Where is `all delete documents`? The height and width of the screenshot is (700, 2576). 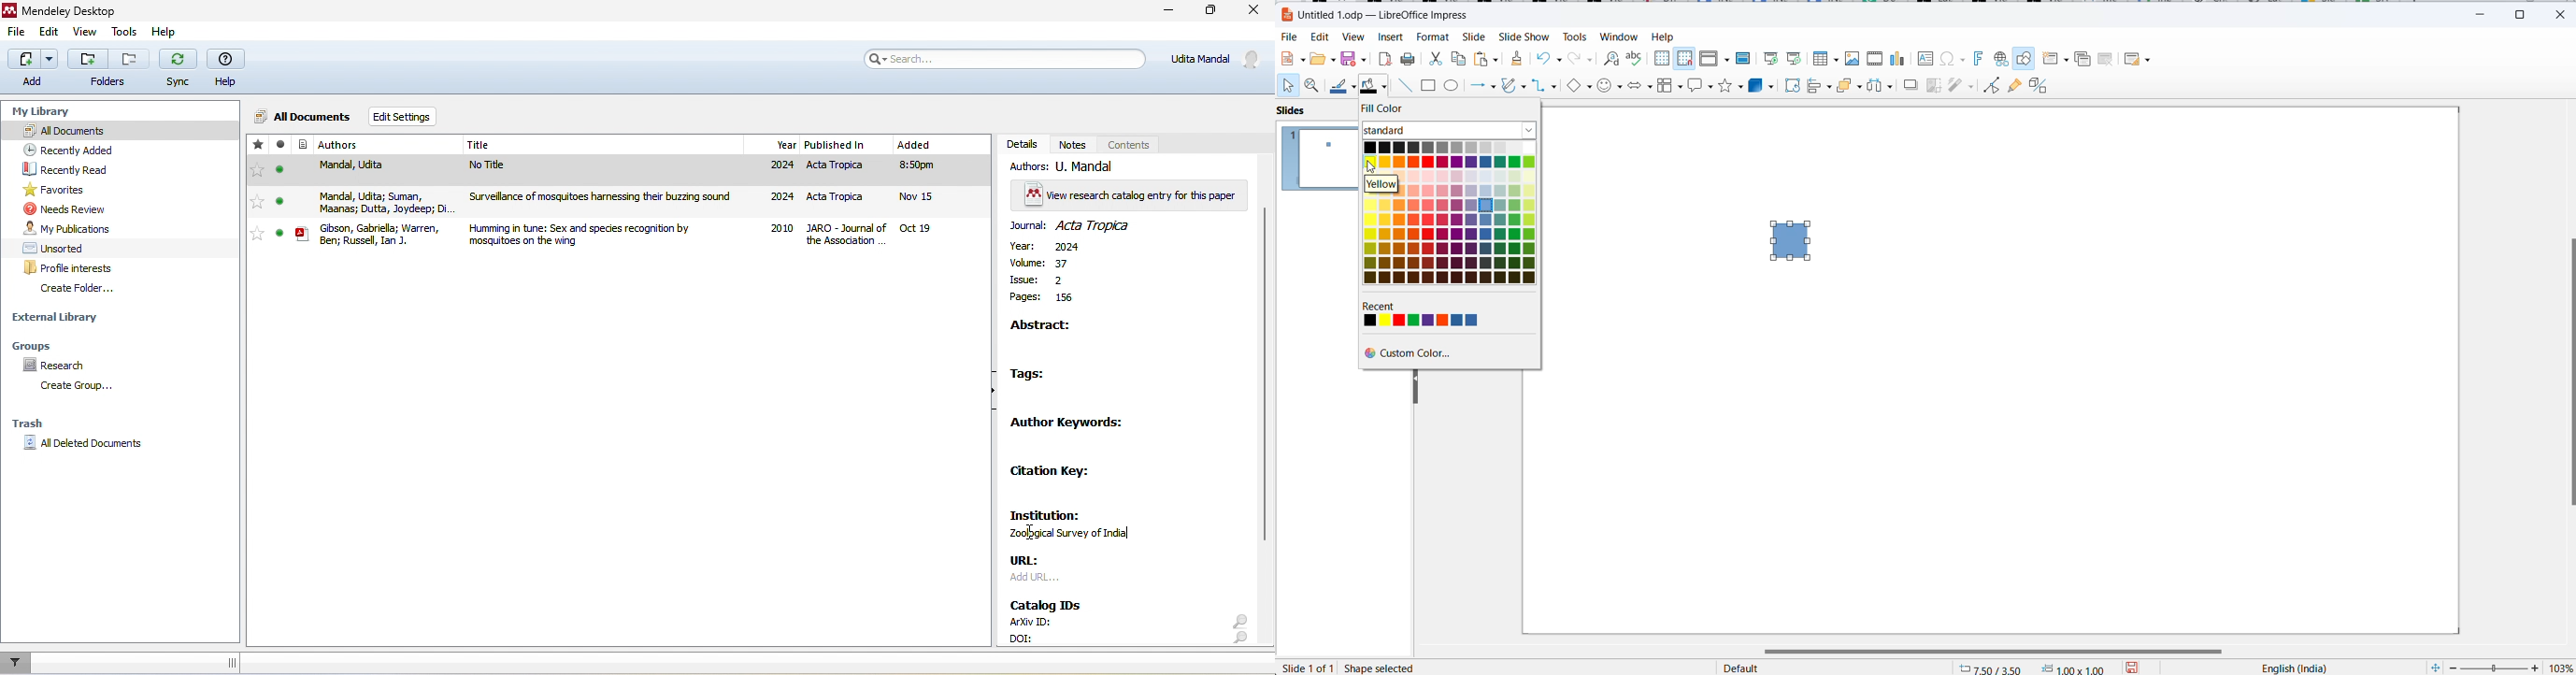
all delete documents is located at coordinates (83, 443).